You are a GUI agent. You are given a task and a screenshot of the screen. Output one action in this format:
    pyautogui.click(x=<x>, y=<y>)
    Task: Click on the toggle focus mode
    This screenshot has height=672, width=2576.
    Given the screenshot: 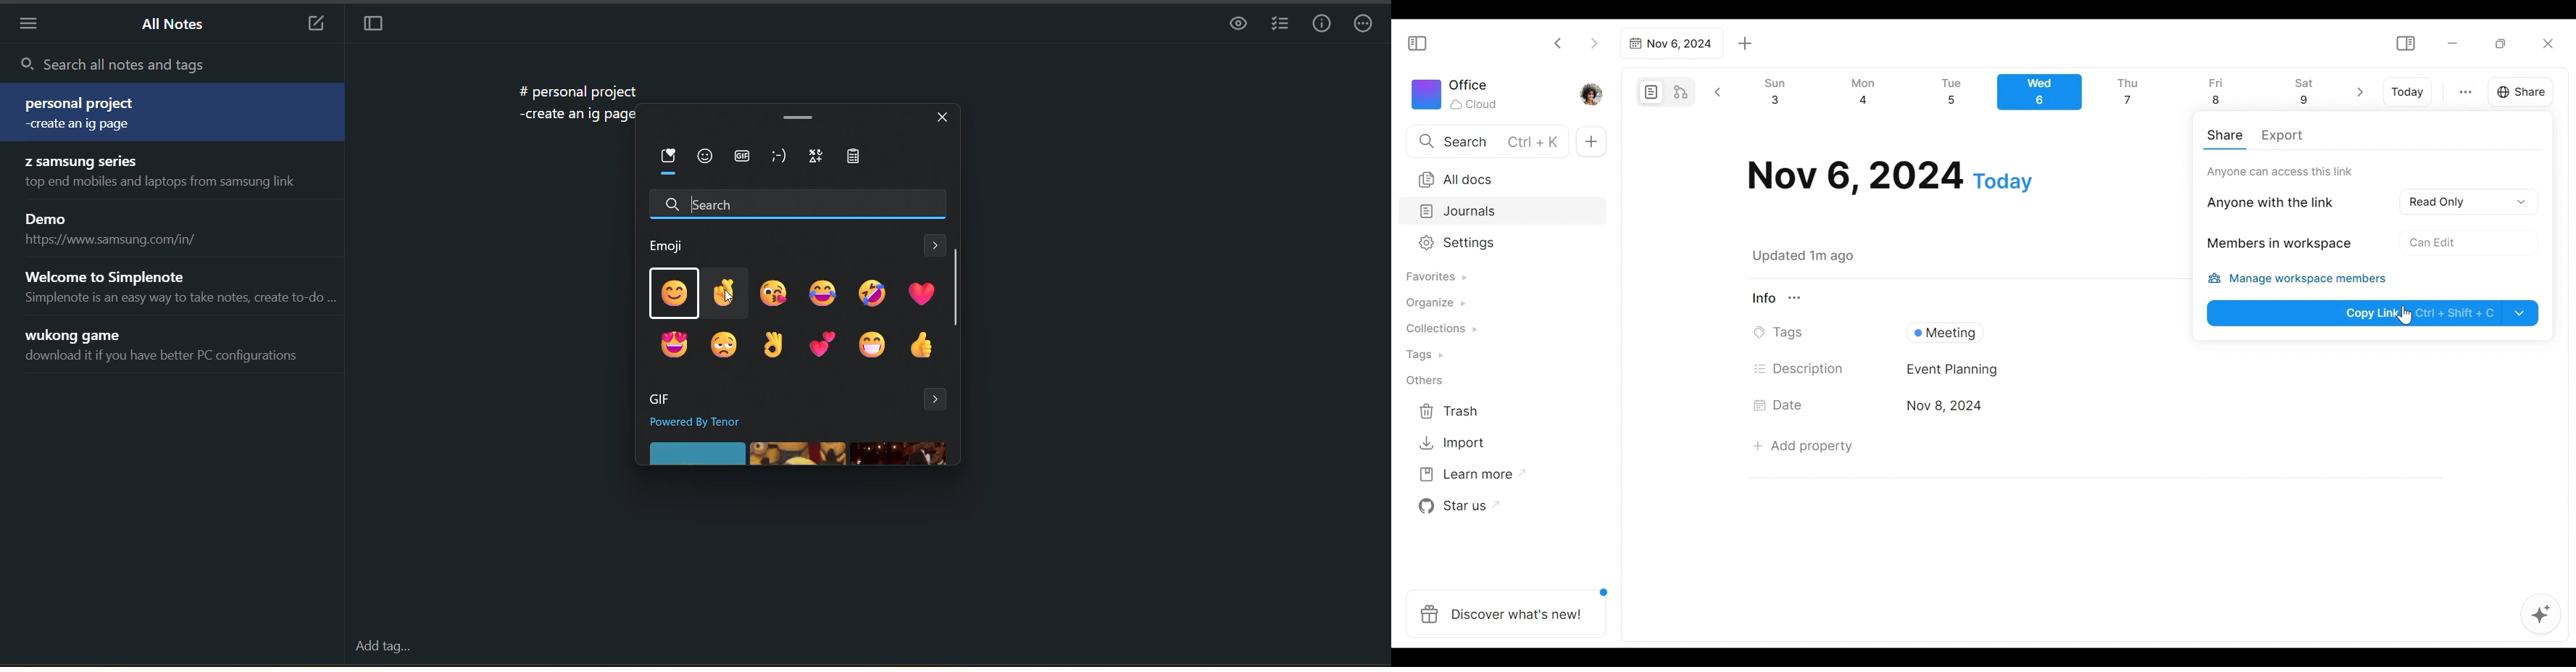 What is the action you would take?
    pyautogui.click(x=375, y=26)
    